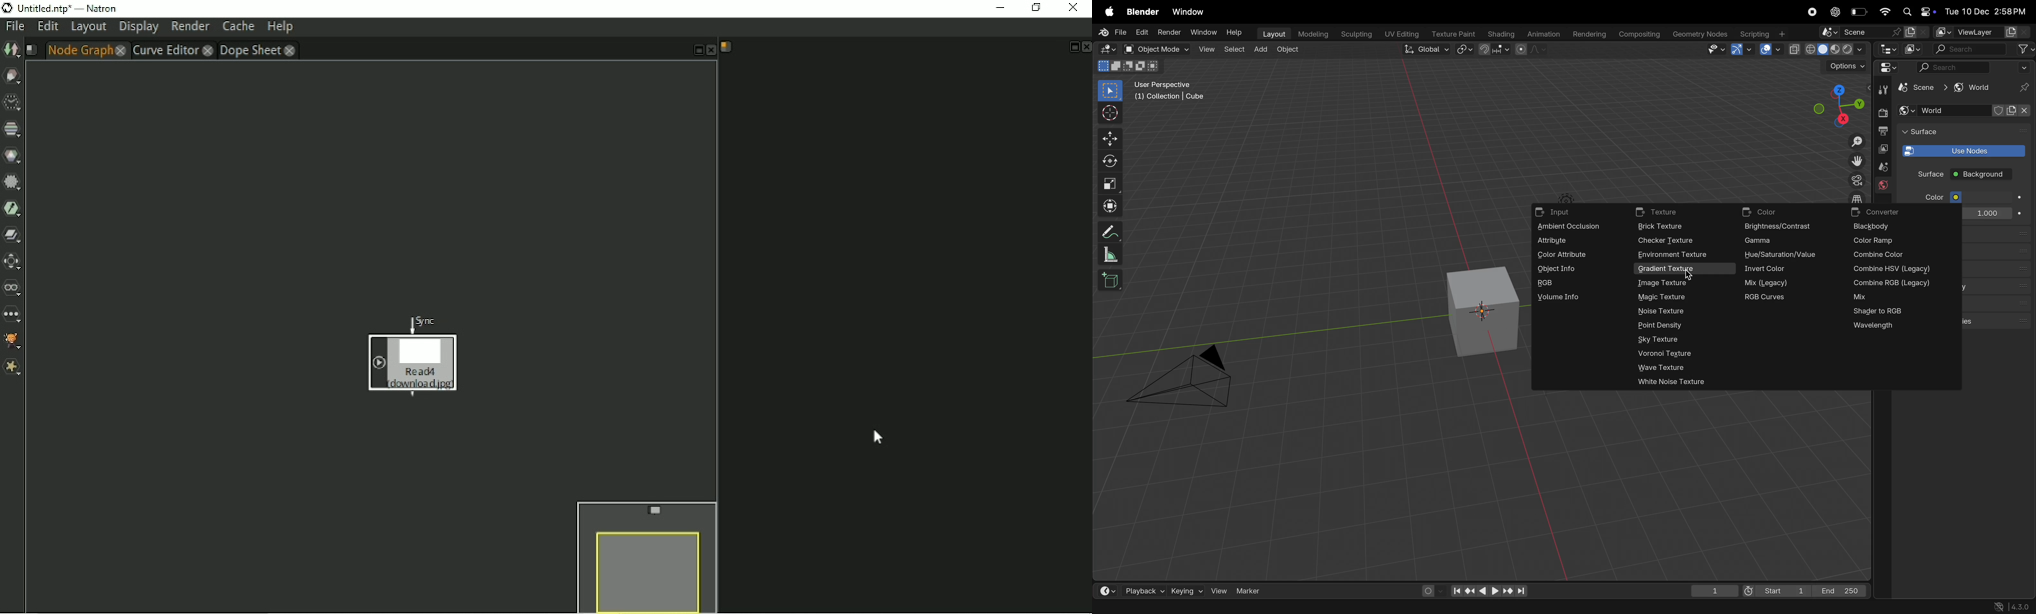  What do you see at coordinates (1465, 50) in the screenshot?
I see `Pviot point` at bounding box center [1465, 50].